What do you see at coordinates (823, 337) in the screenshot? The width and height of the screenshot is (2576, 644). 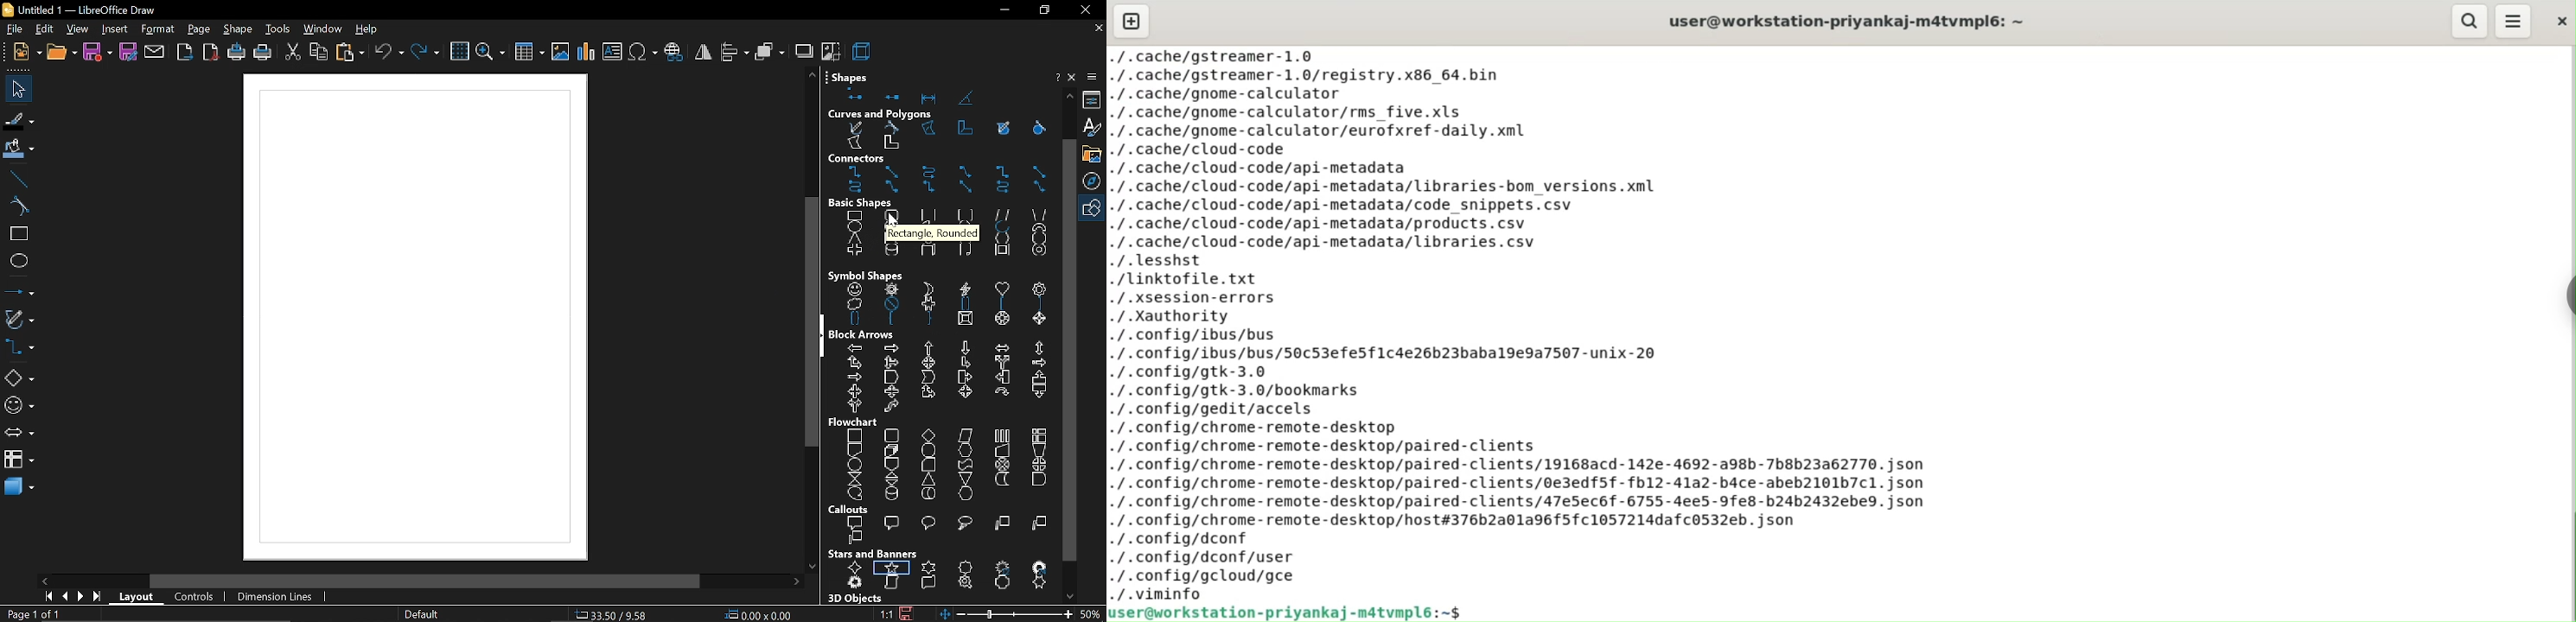 I see `collapse` at bounding box center [823, 337].